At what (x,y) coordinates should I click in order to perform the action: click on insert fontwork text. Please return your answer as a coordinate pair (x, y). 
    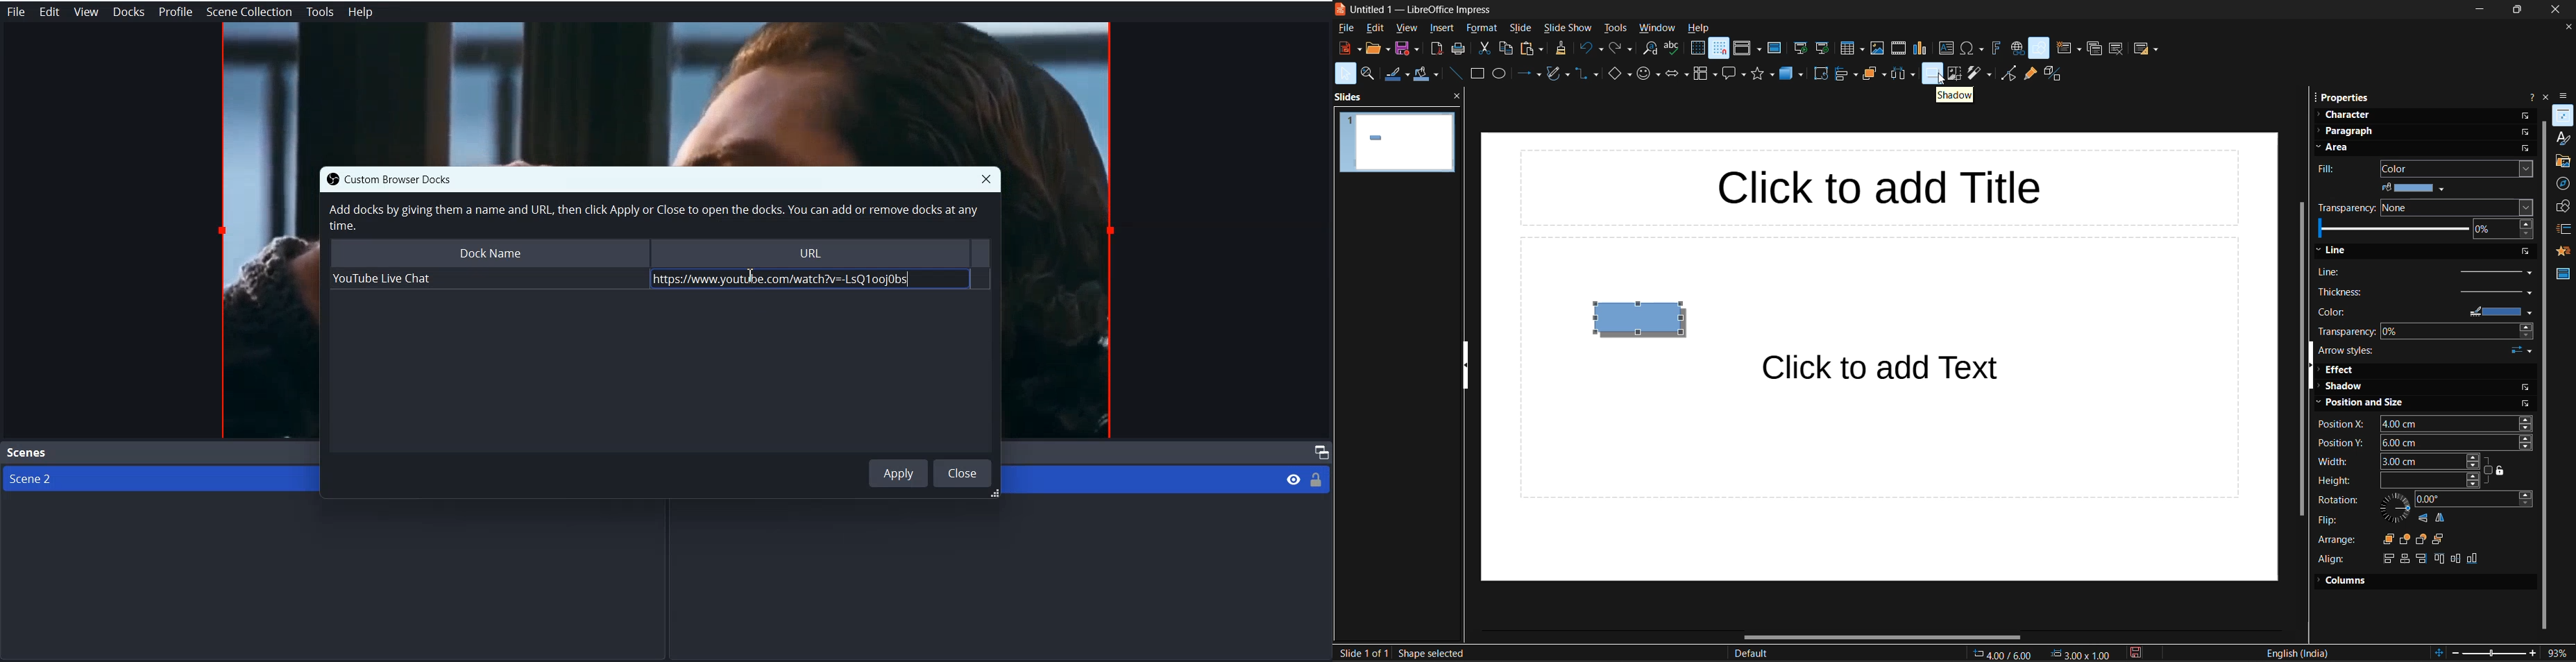
    Looking at the image, I should click on (1997, 51).